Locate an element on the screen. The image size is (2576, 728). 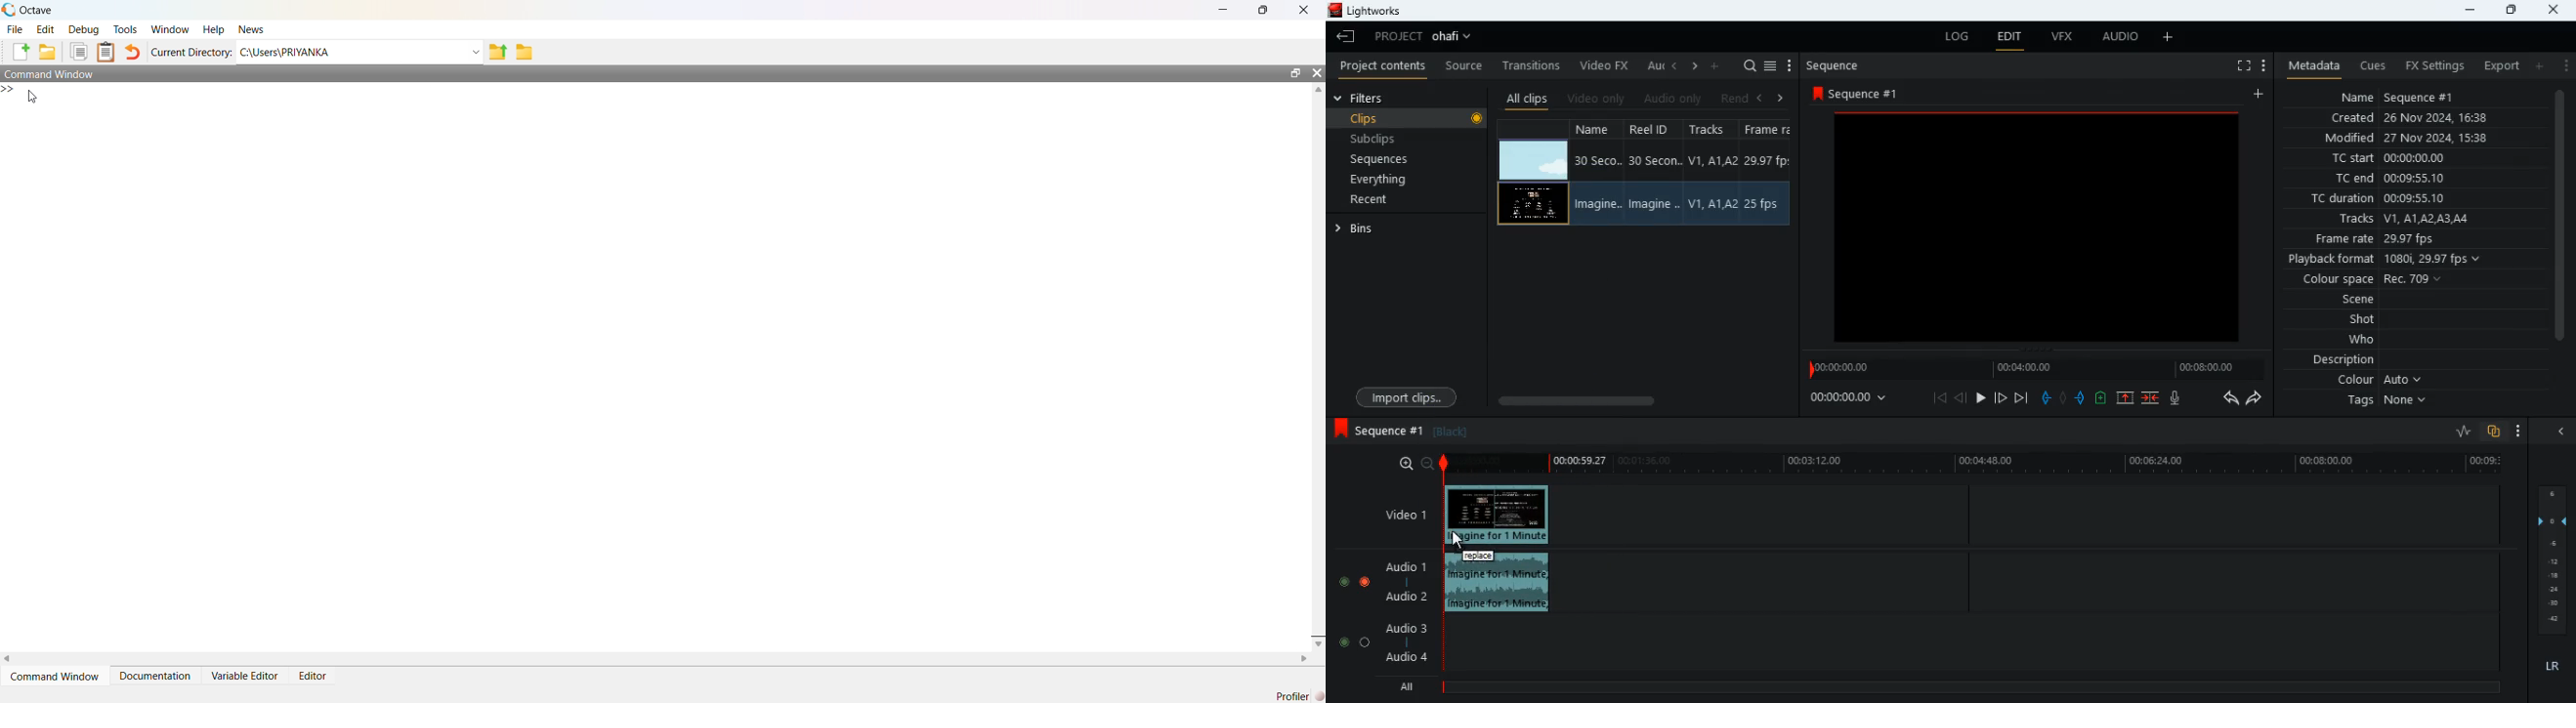
who is located at coordinates (2357, 340).